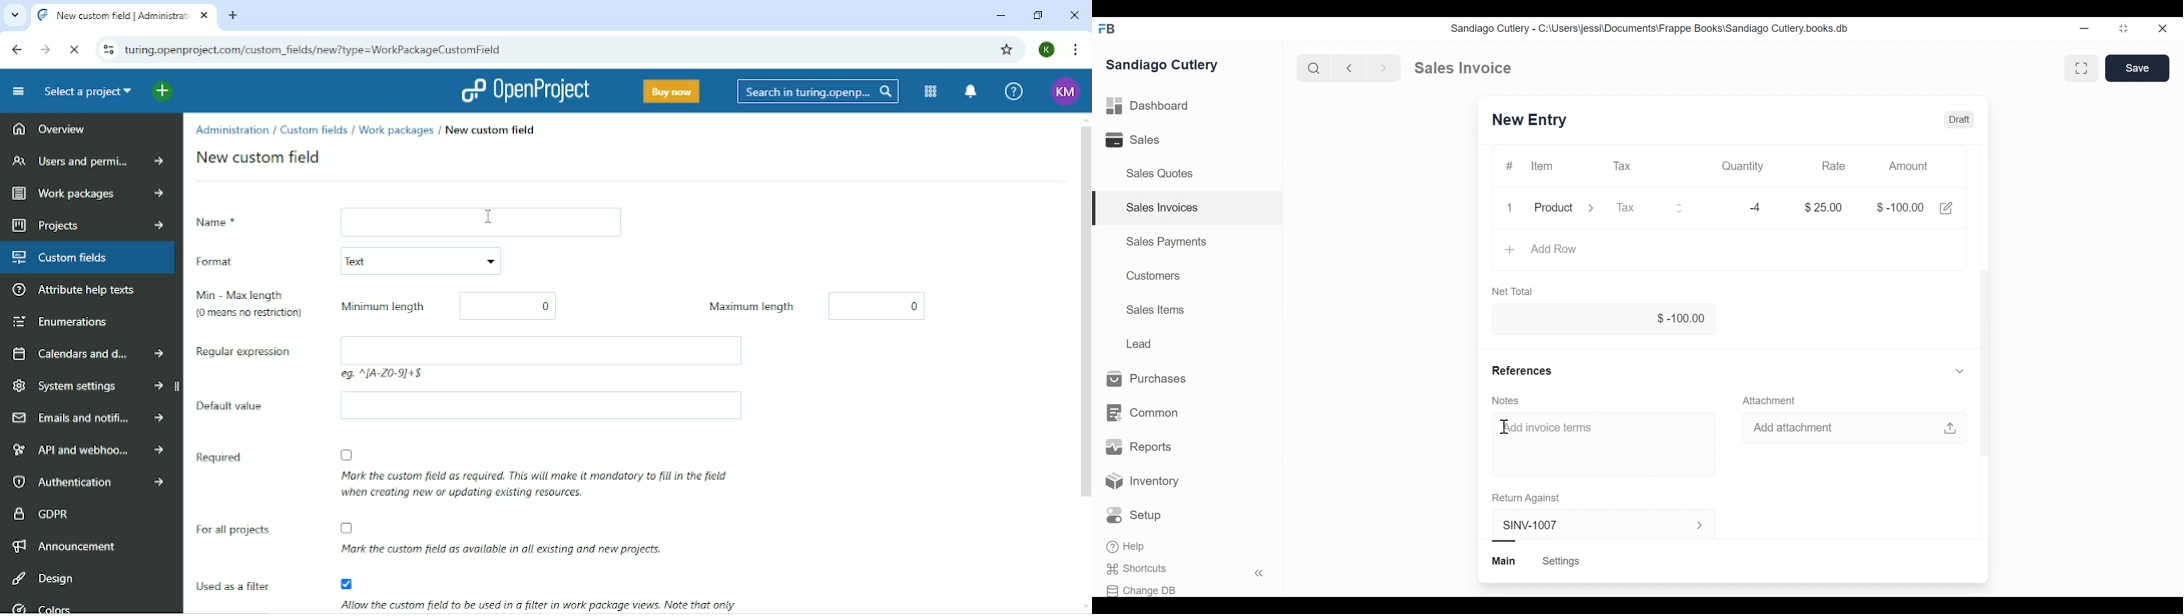 The height and width of the screenshot is (616, 2184). I want to click on To notification center, so click(971, 92).